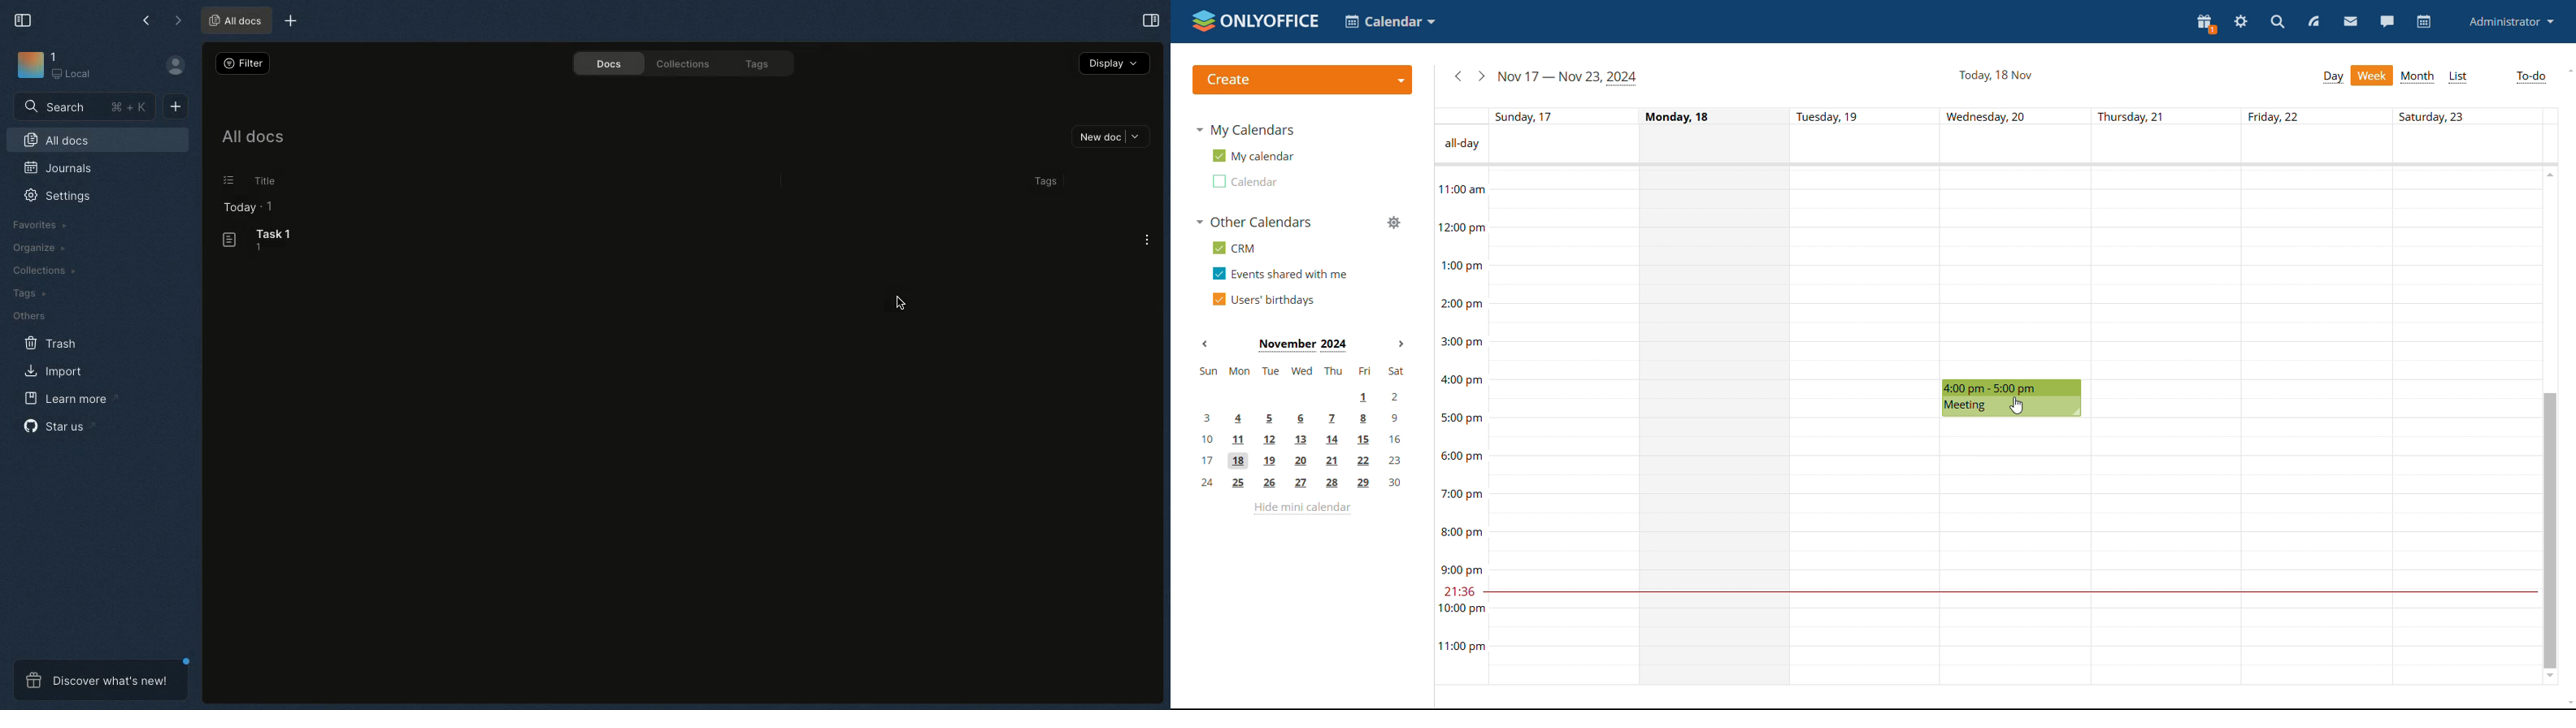 Image resolution: width=2576 pixels, height=728 pixels. Describe the element at coordinates (2465, 425) in the screenshot. I see `saturday` at that location.